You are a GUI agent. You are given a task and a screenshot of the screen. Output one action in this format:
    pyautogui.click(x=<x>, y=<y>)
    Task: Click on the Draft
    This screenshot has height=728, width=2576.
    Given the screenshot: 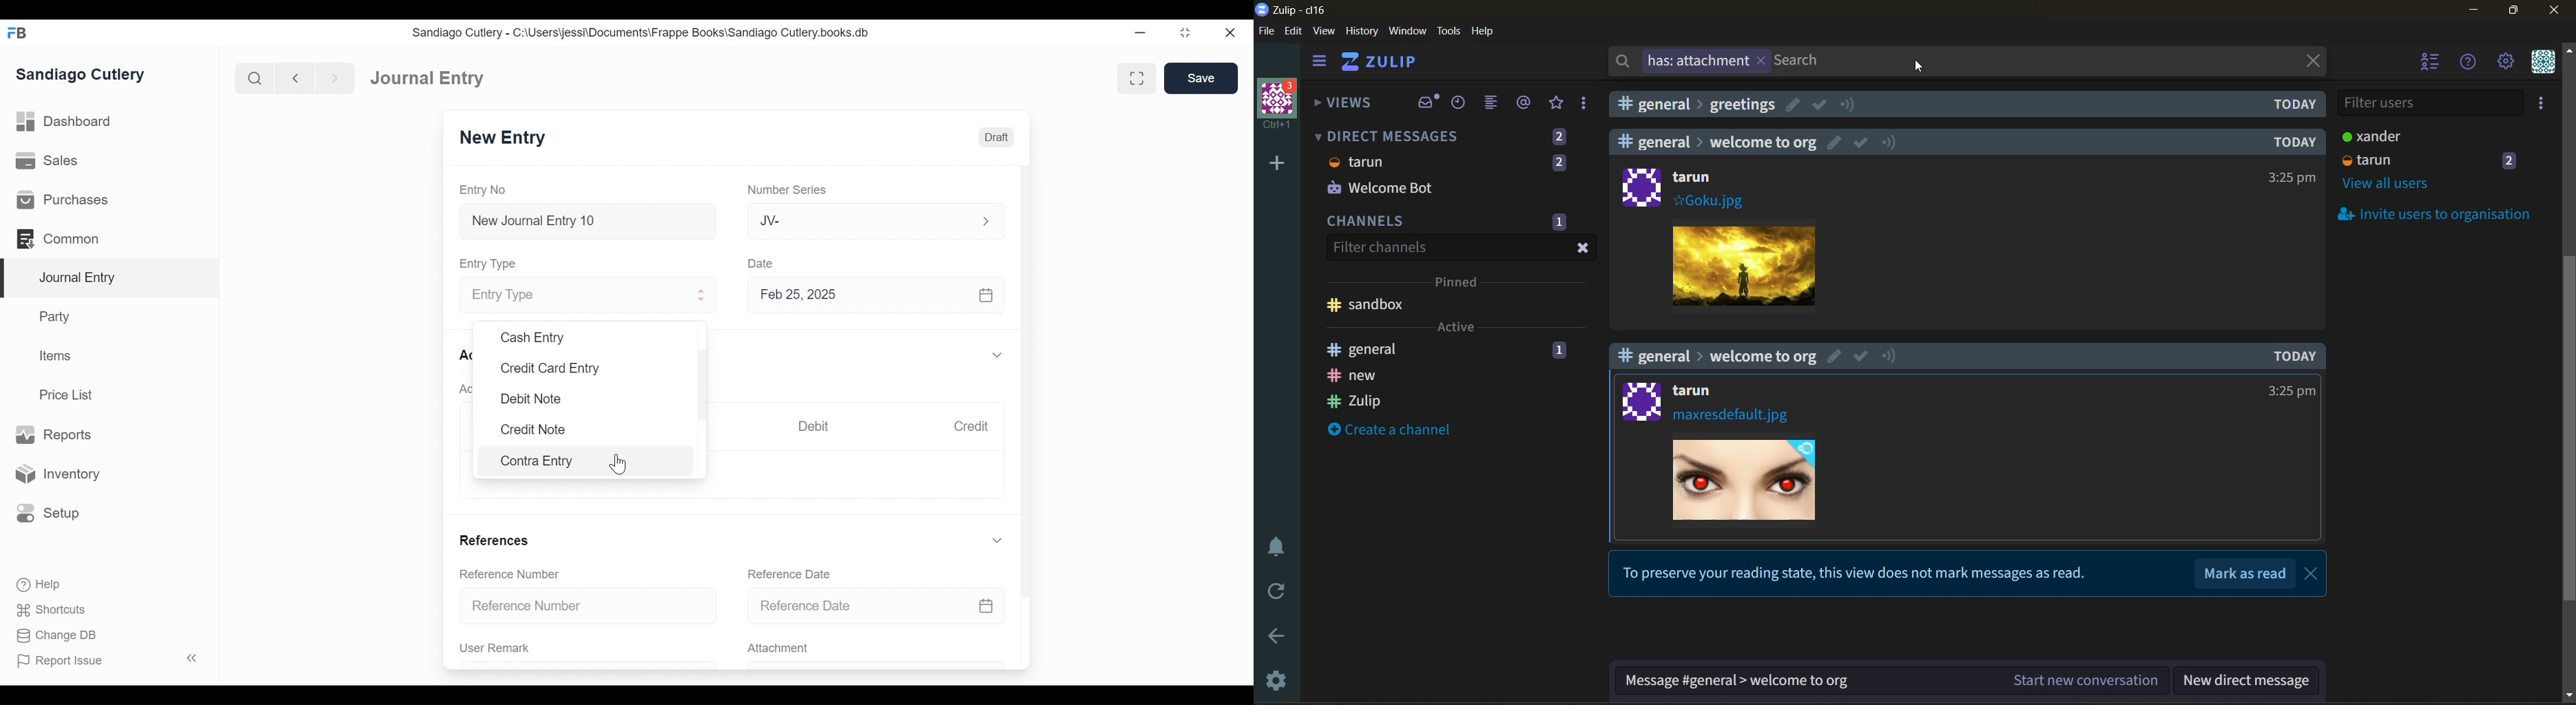 What is the action you would take?
    pyautogui.click(x=997, y=138)
    